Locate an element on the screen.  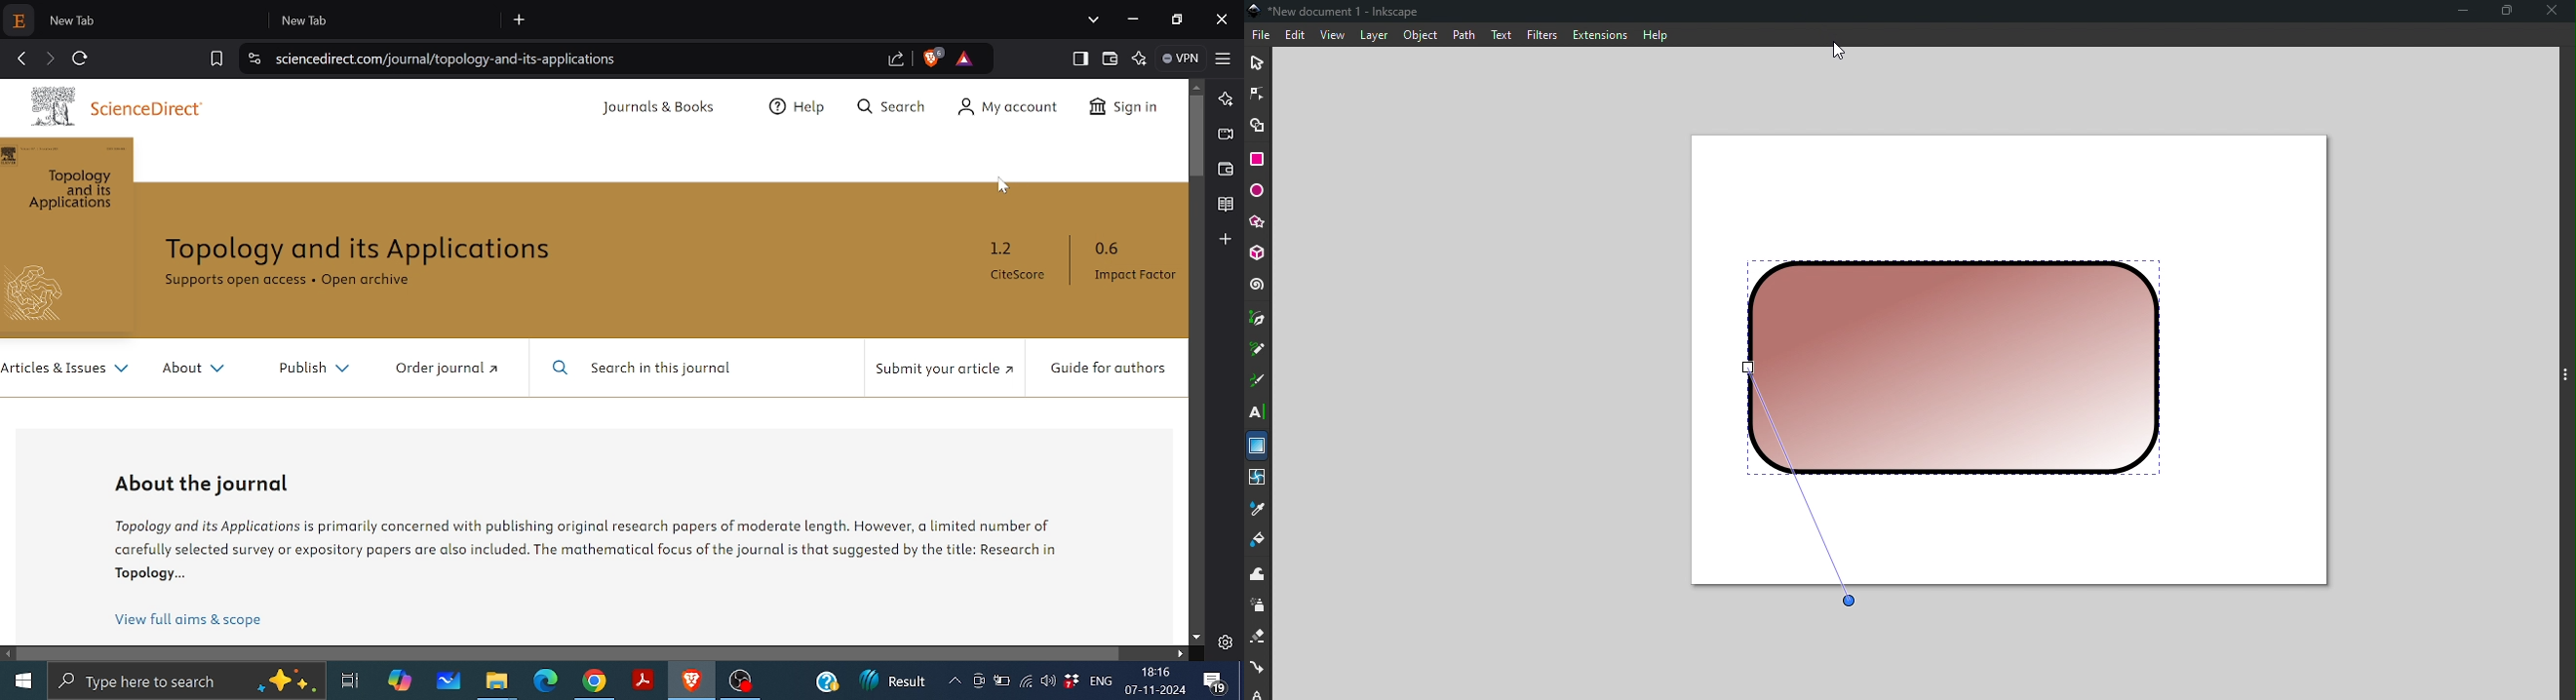
Move left is located at coordinates (9, 654).